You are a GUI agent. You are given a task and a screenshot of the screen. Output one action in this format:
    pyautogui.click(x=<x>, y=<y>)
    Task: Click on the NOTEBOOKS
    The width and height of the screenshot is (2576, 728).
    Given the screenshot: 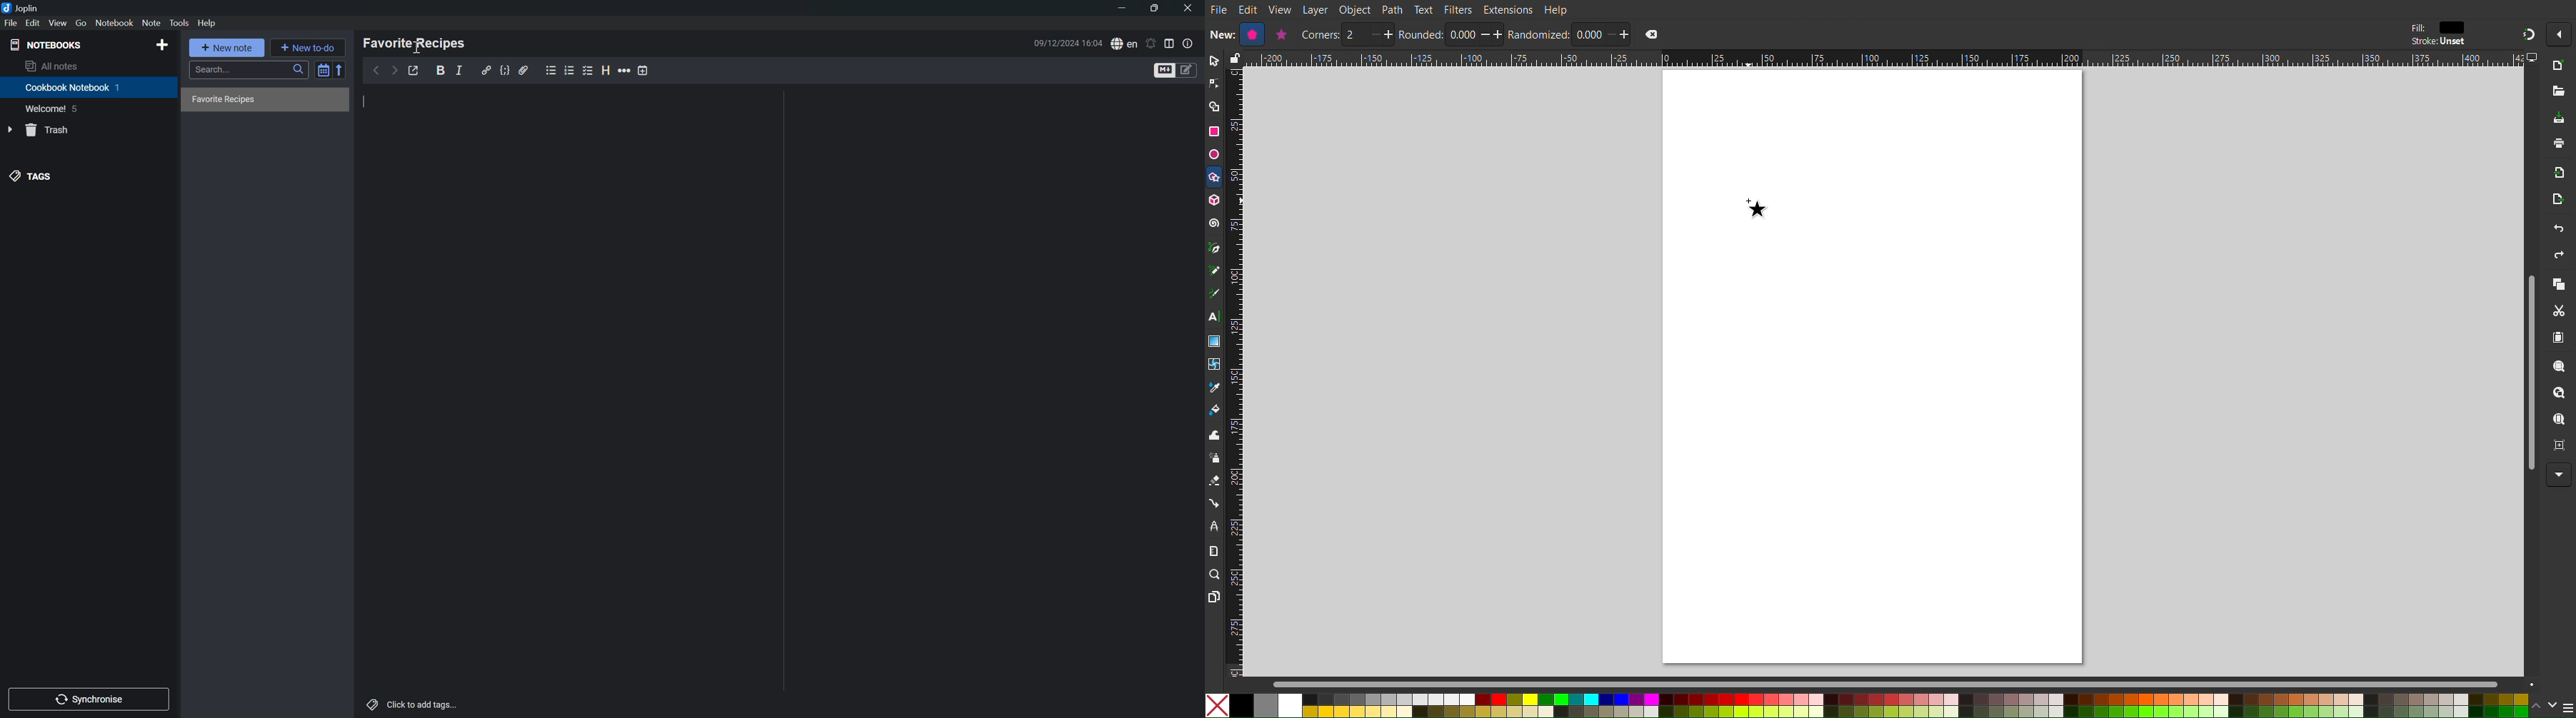 What is the action you would take?
    pyautogui.click(x=45, y=45)
    